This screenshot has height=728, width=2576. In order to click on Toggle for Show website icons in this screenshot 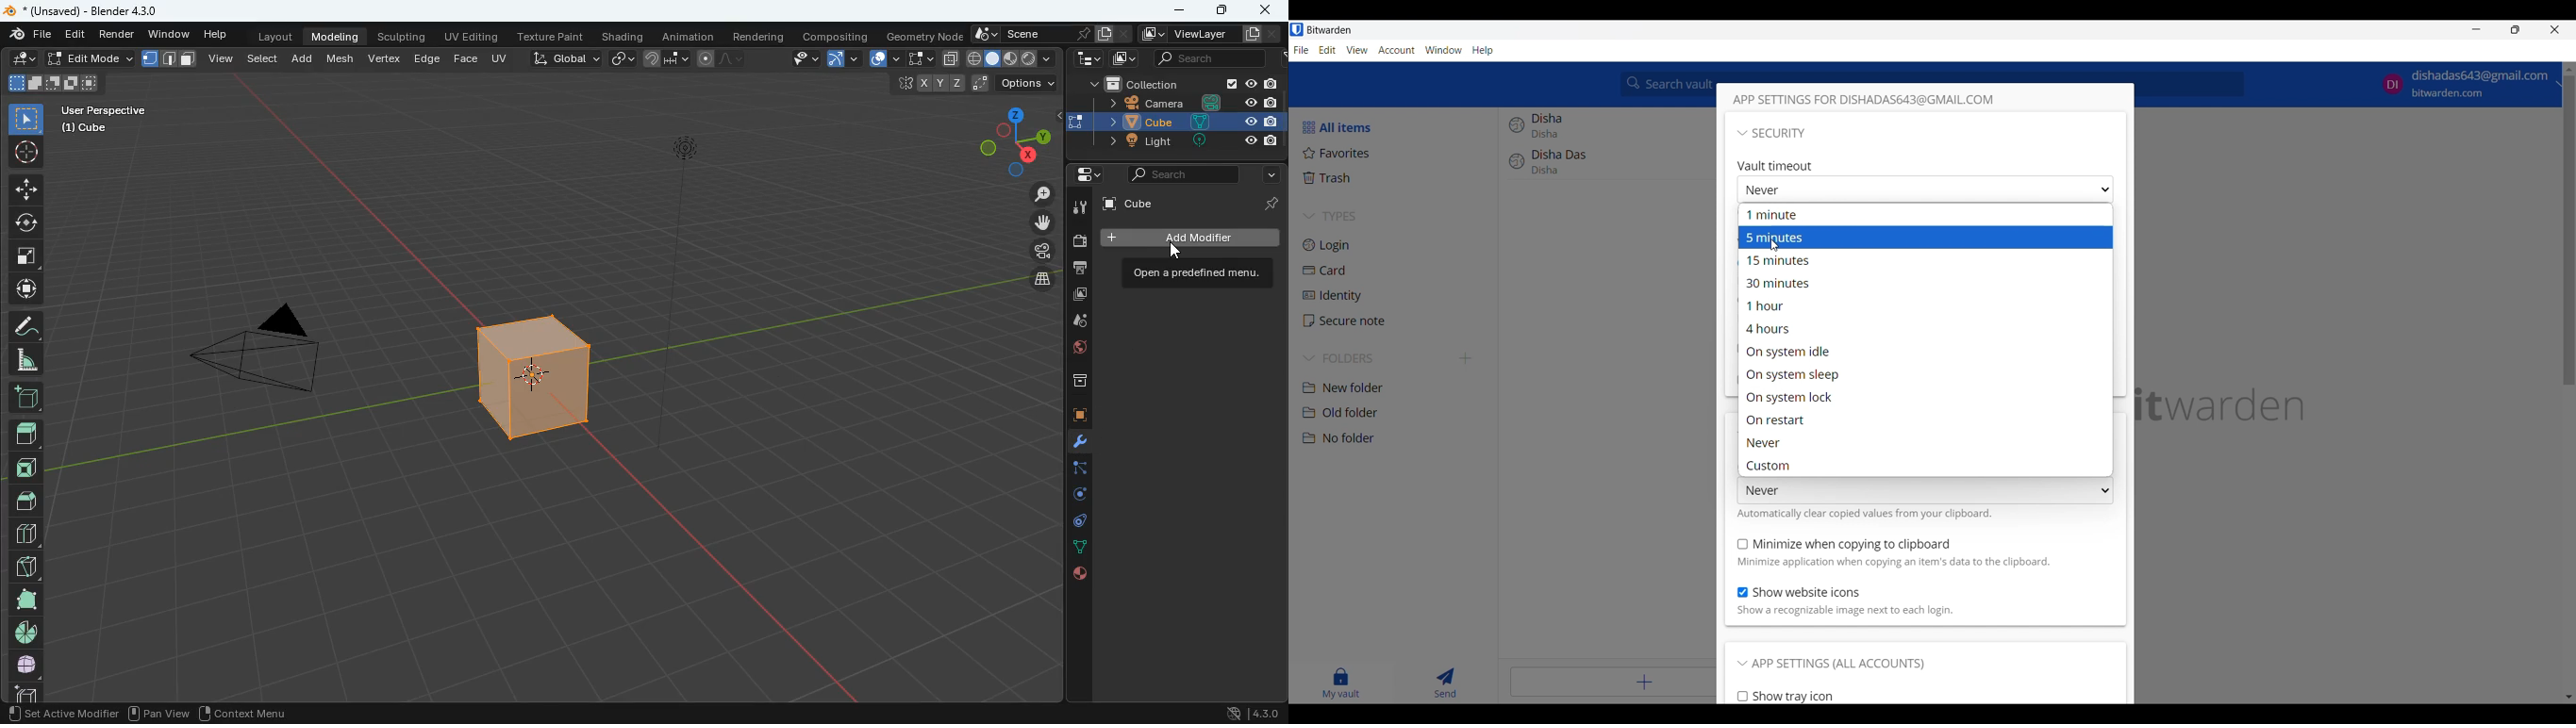, I will do `click(1800, 593)`.